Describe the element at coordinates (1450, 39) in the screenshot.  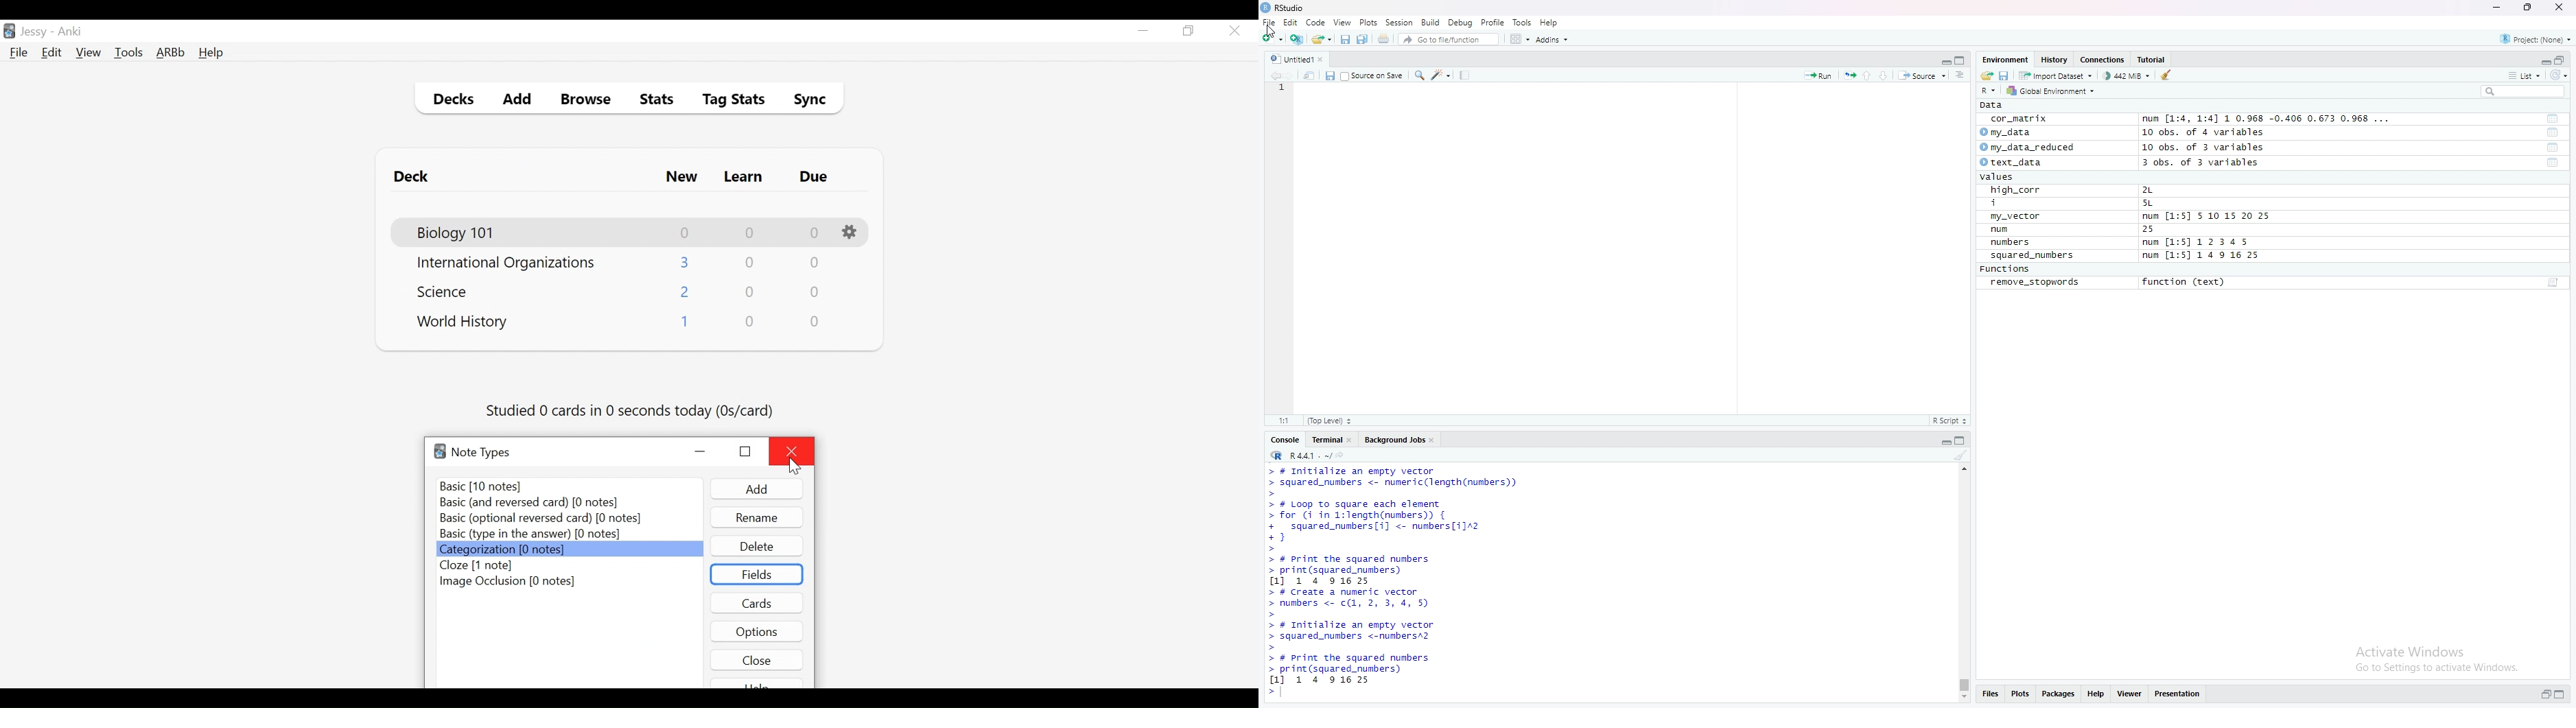
I see `Go to file/function` at that location.